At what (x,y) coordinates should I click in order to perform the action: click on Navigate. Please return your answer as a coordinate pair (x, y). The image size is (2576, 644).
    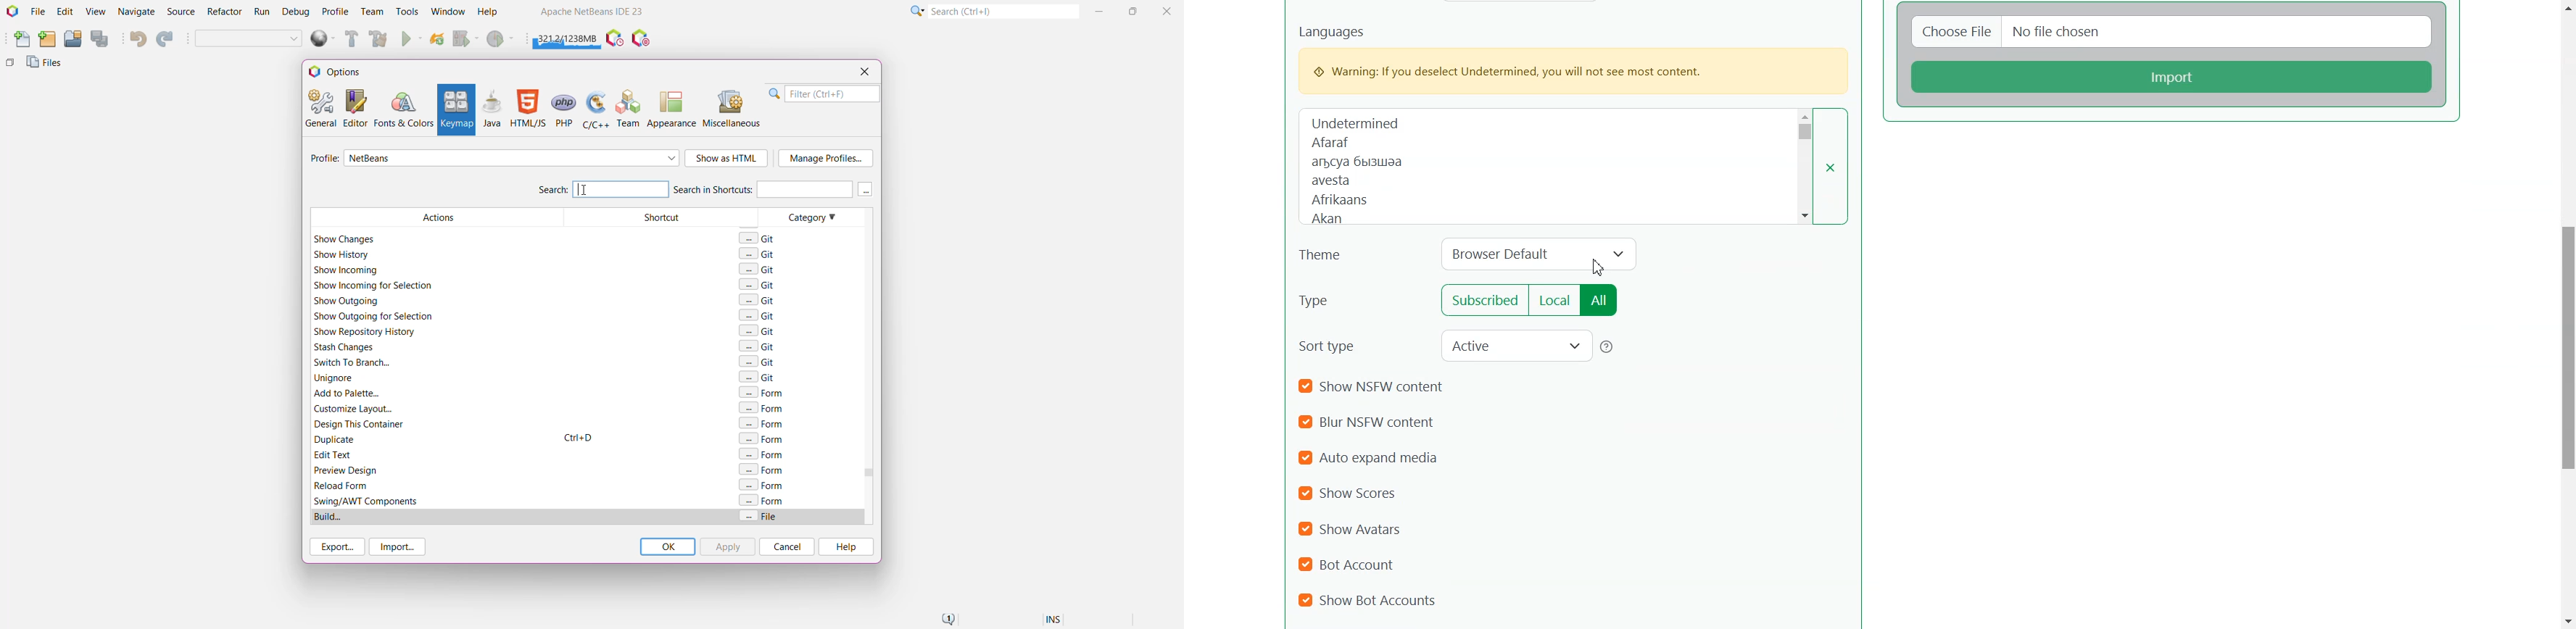
    Looking at the image, I should click on (137, 12).